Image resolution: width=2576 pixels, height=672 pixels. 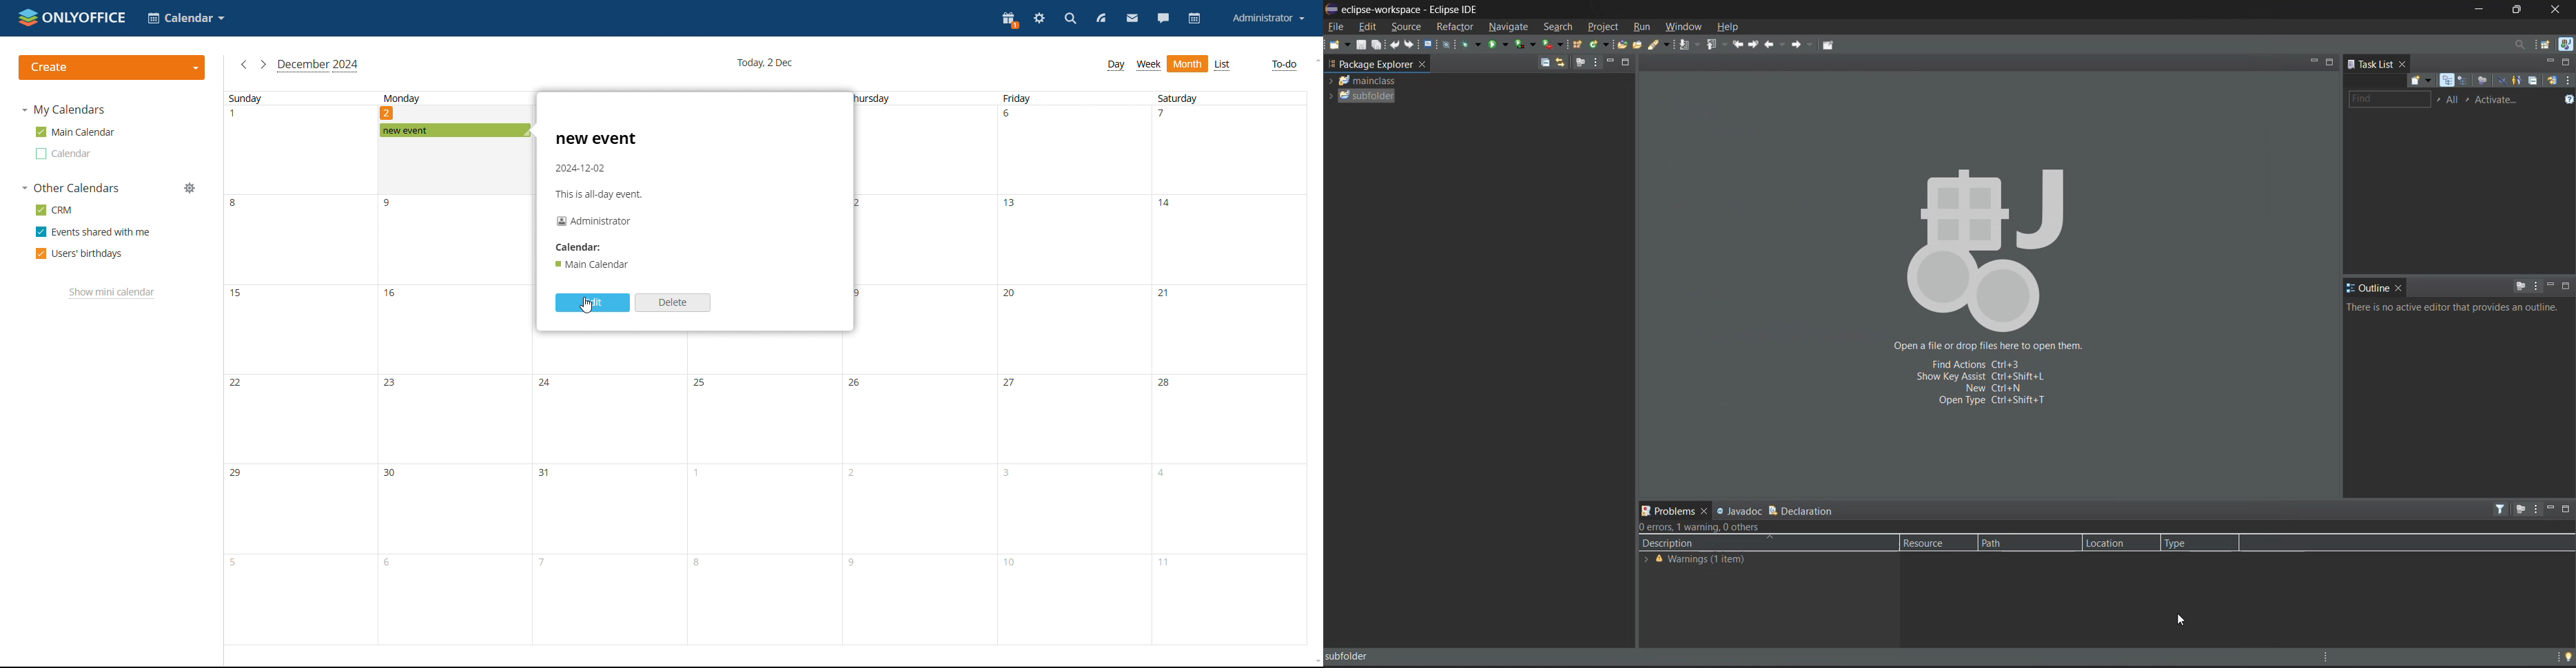 What do you see at coordinates (1041, 19) in the screenshot?
I see `settings` at bounding box center [1041, 19].